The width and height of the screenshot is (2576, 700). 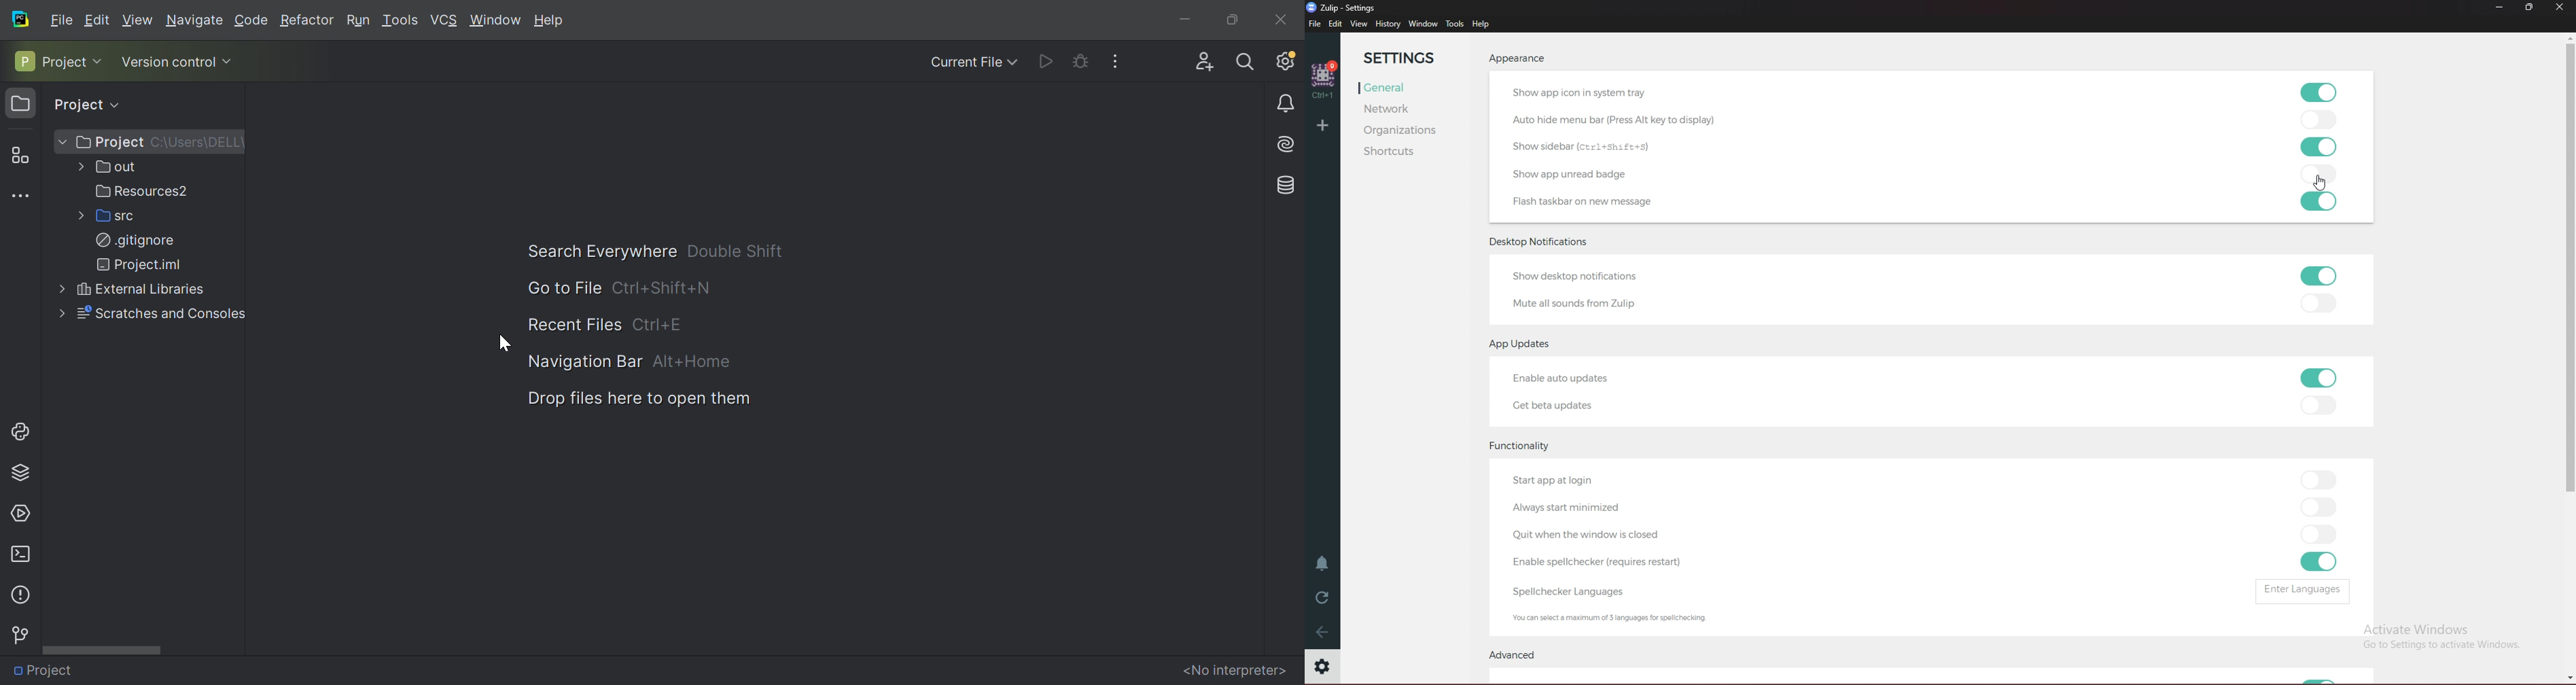 I want to click on minimize, so click(x=2500, y=7).